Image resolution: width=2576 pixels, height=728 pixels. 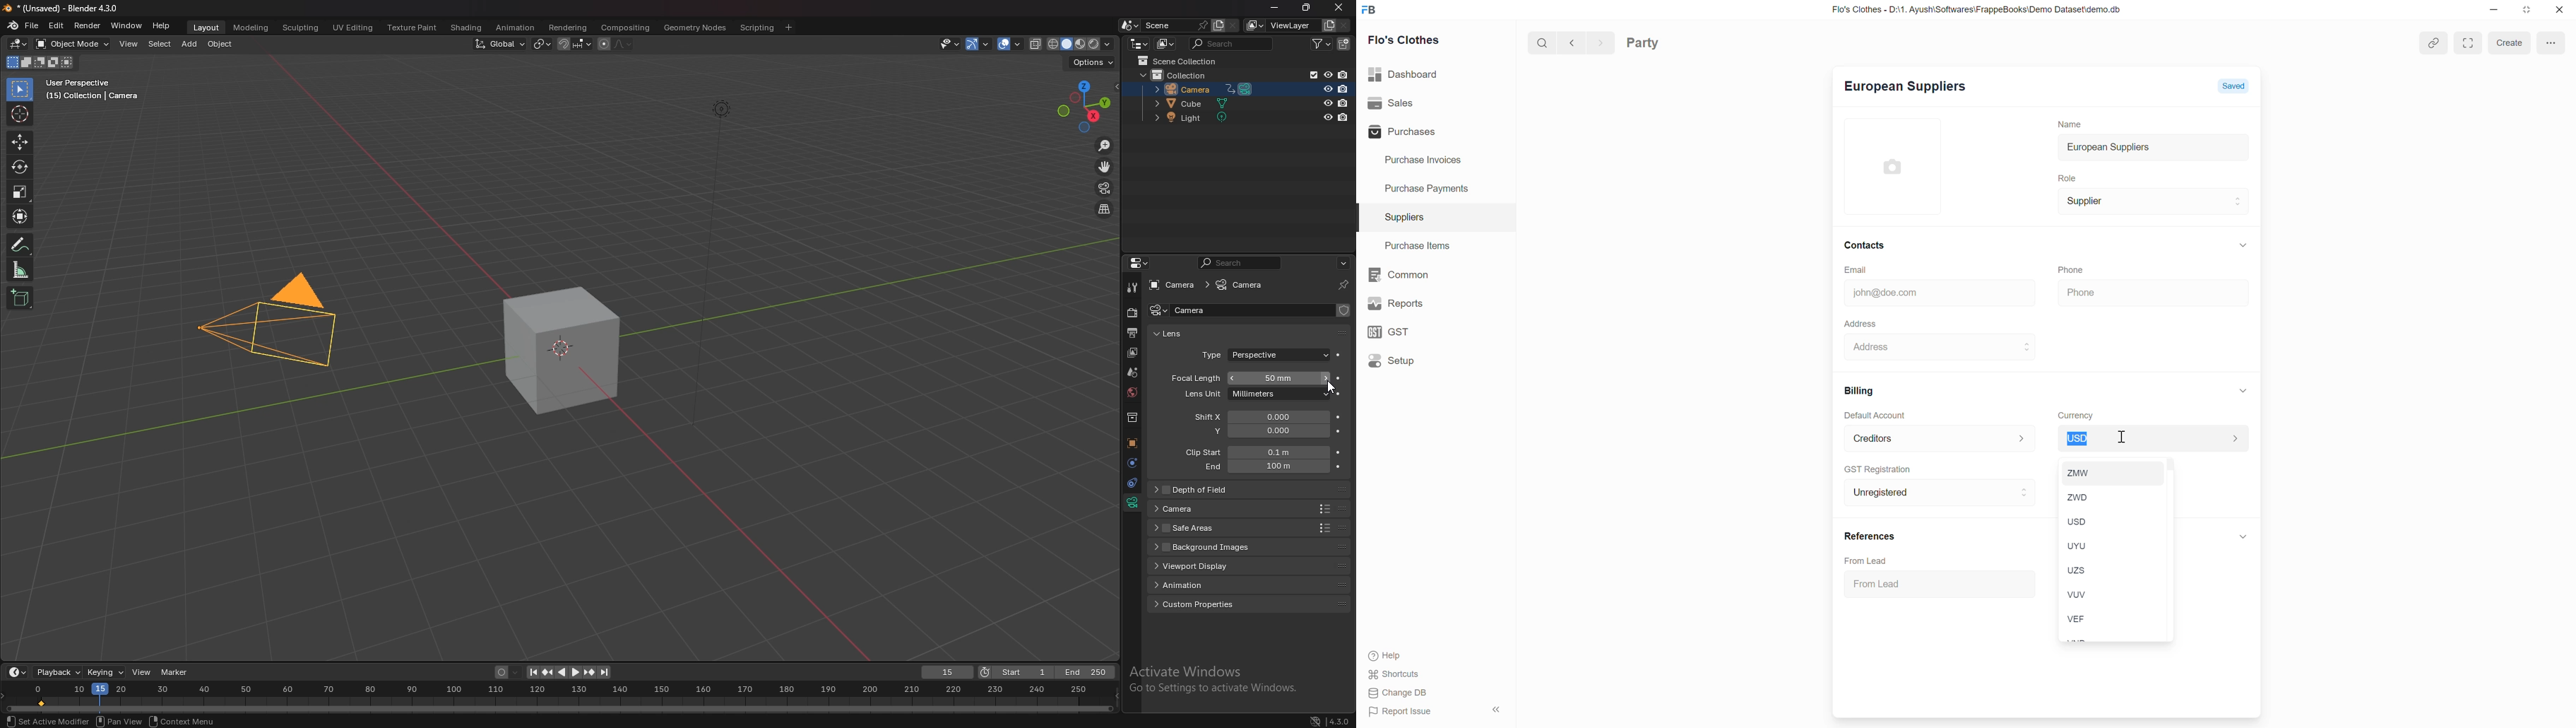 What do you see at coordinates (1217, 26) in the screenshot?
I see `add scene` at bounding box center [1217, 26].